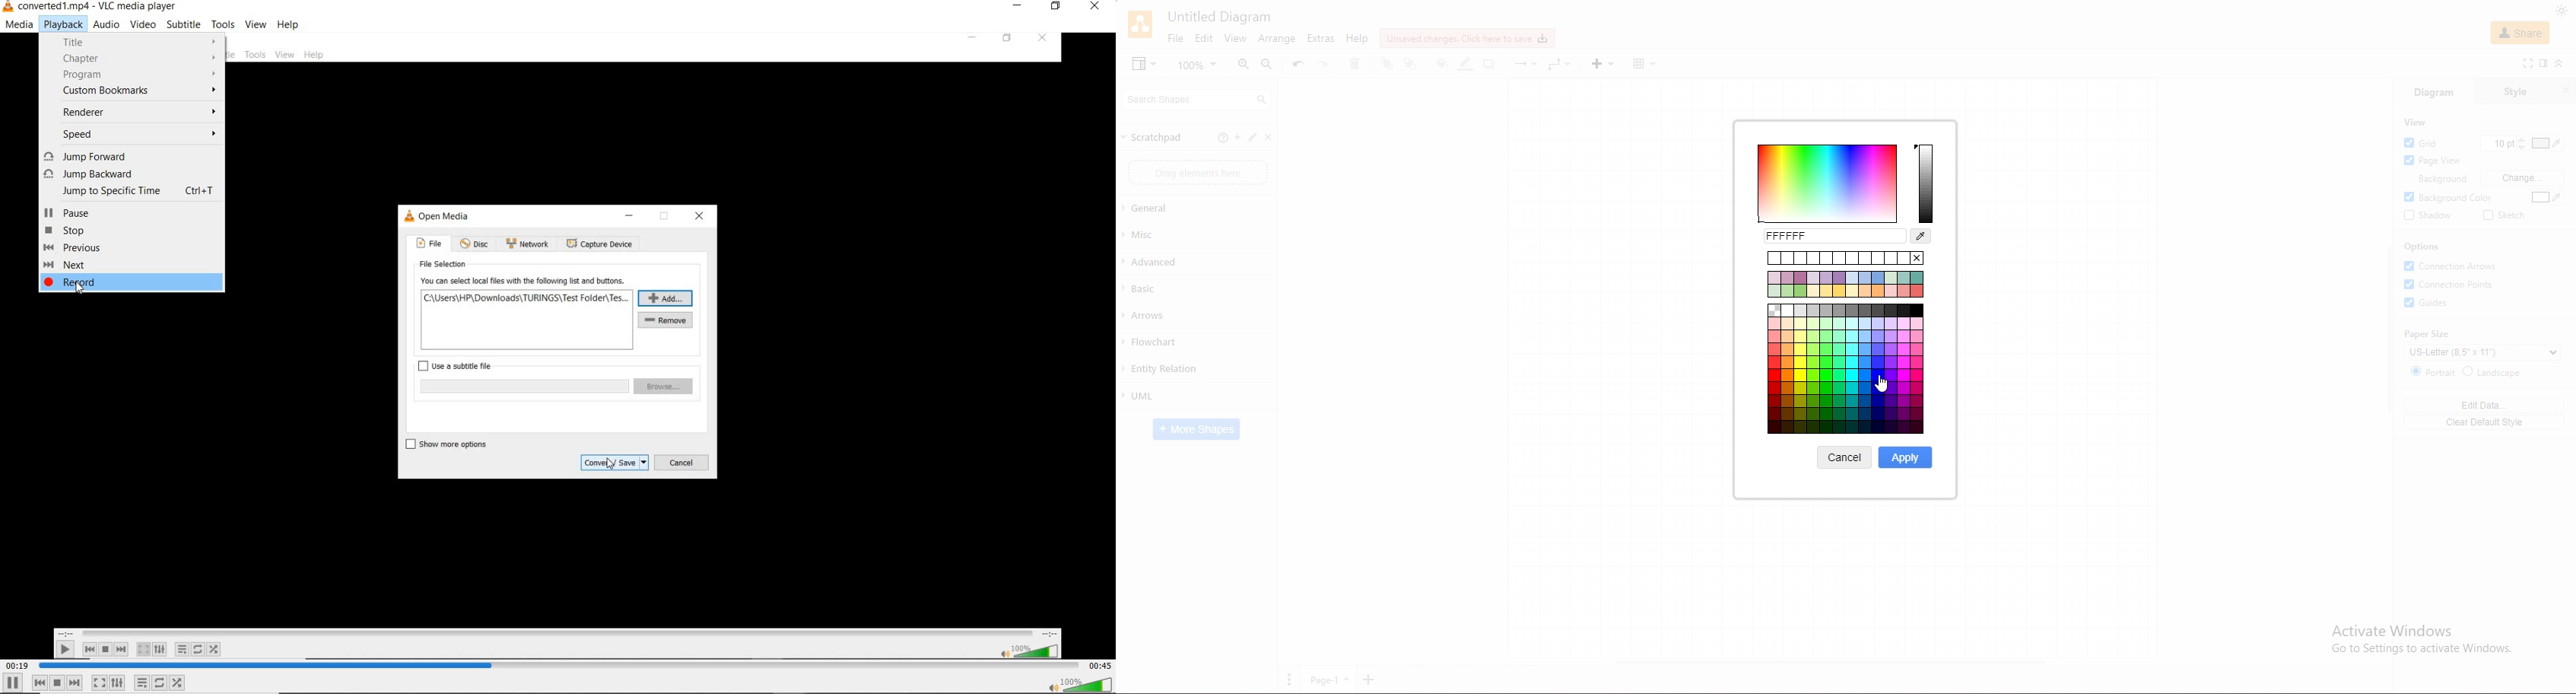  Describe the element at coordinates (223, 23) in the screenshot. I see `tools` at that location.